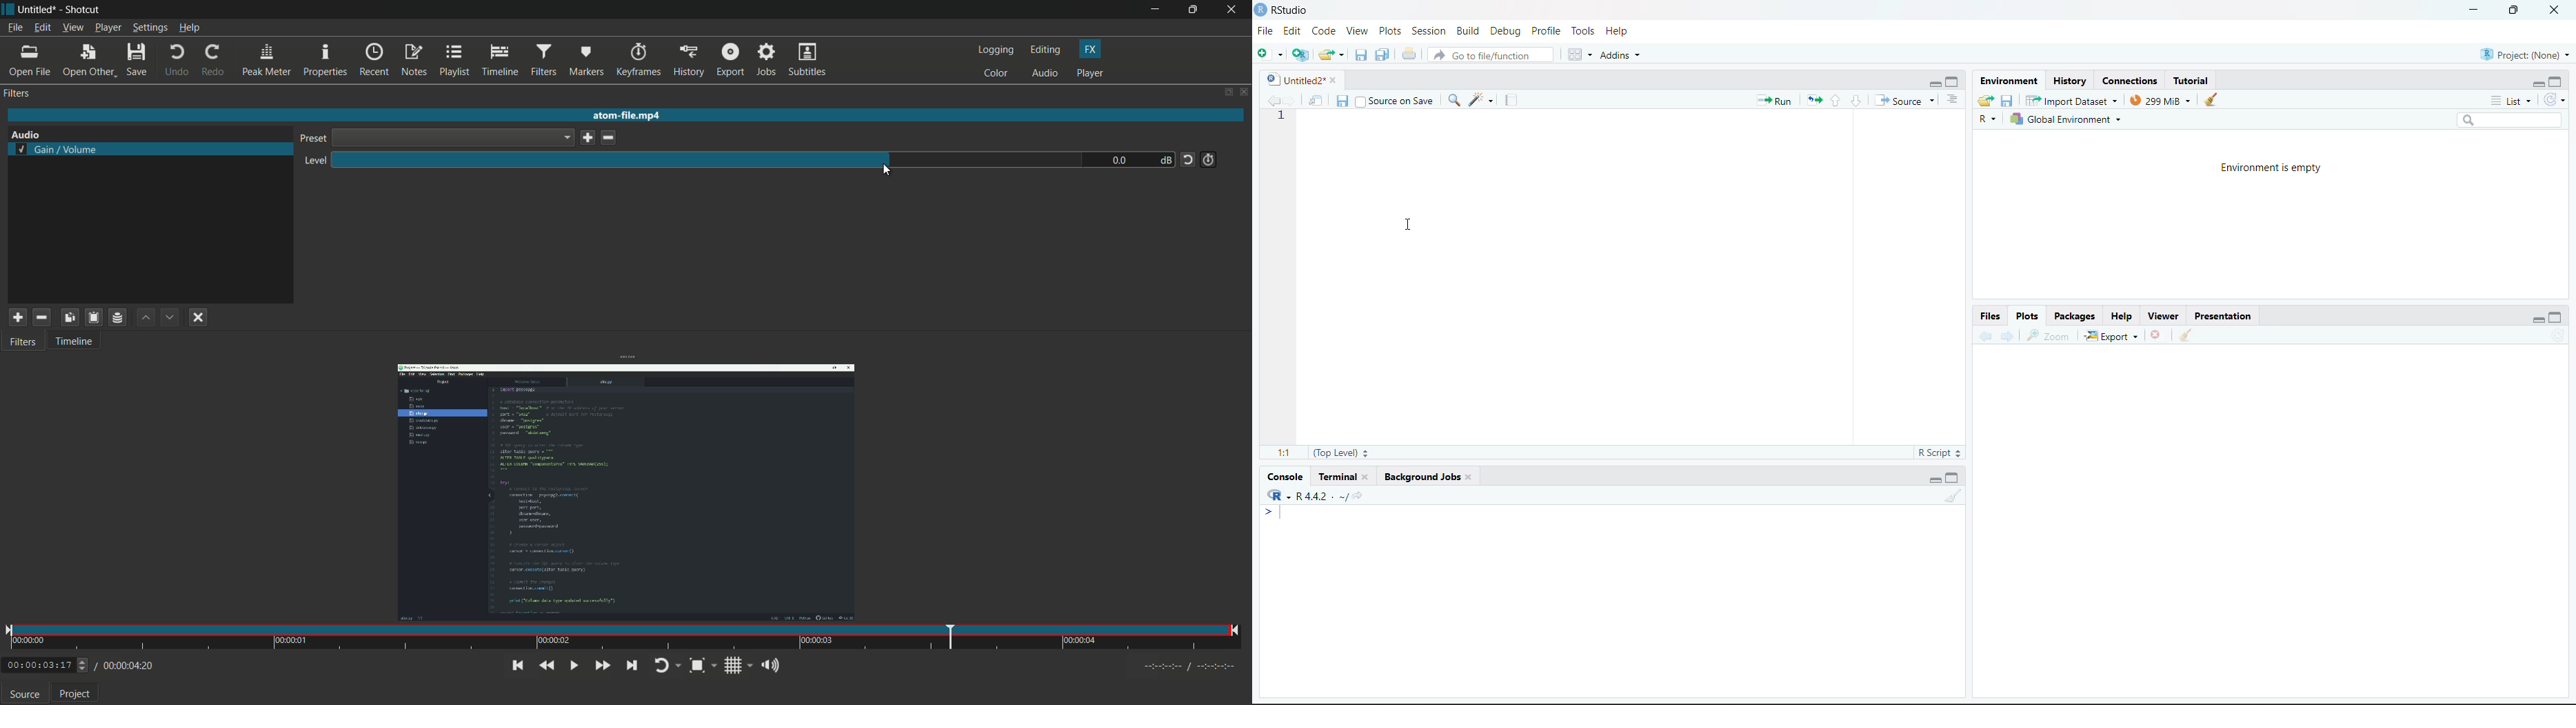  Describe the element at coordinates (632, 666) in the screenshot. I see `skip to next point` at that location.